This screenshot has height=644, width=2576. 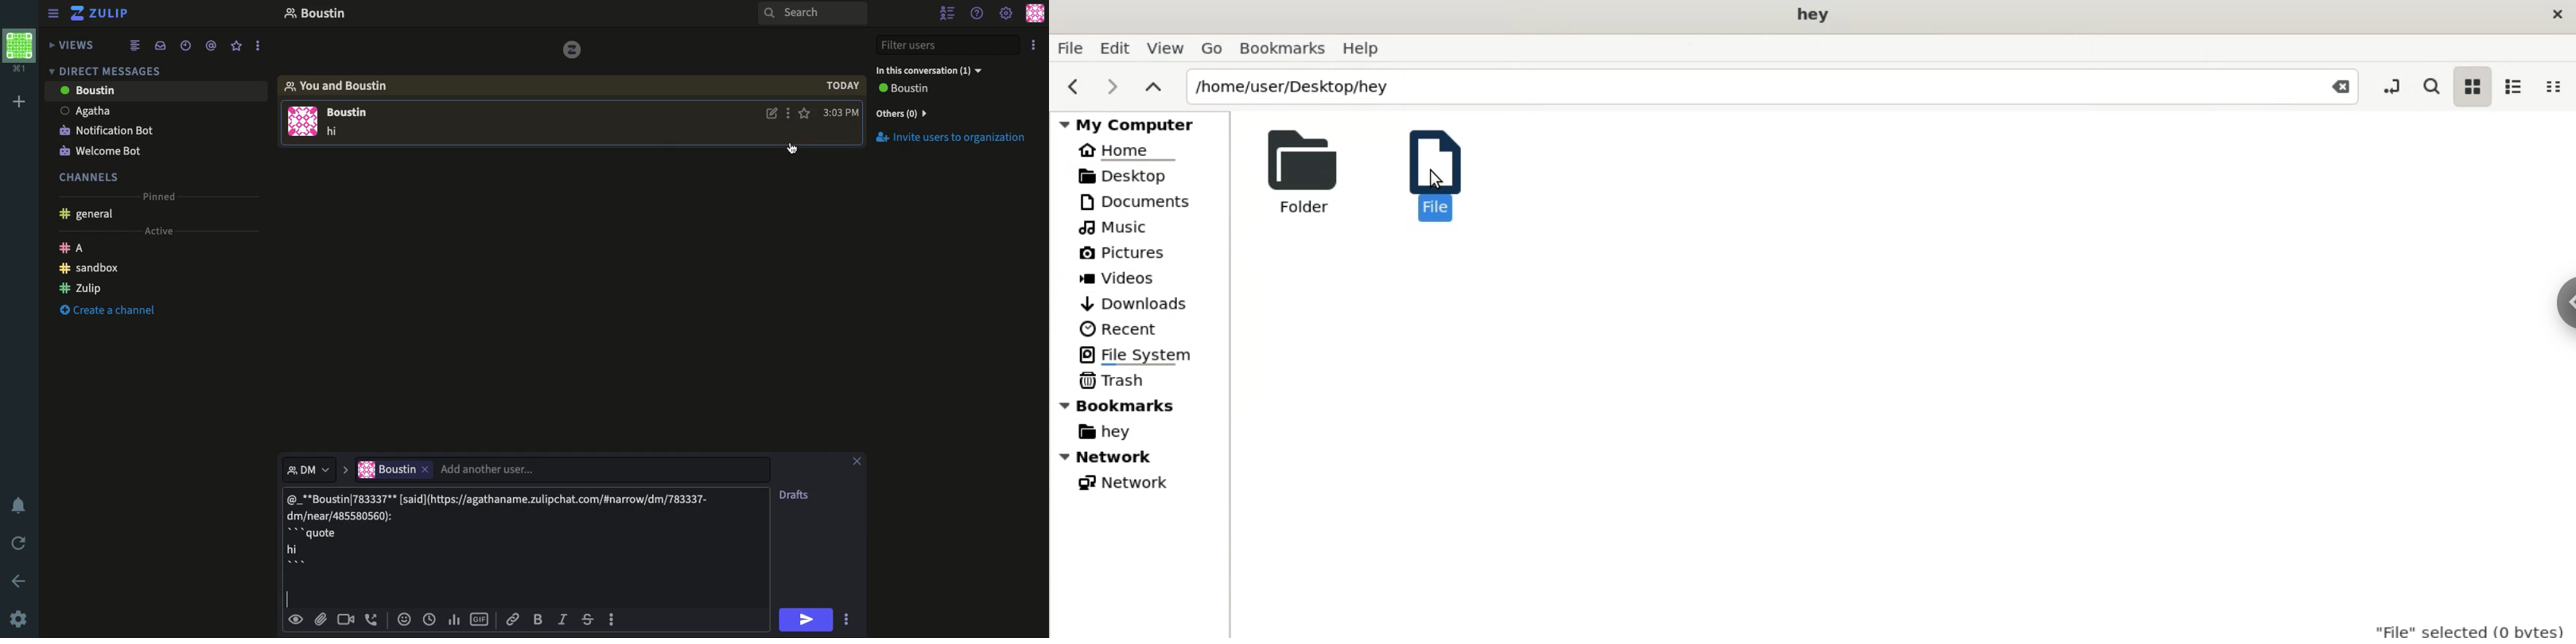 What do you see at coordinates (156, 90) in the screenshot?
I see `User` at bounding box center [156, 90].